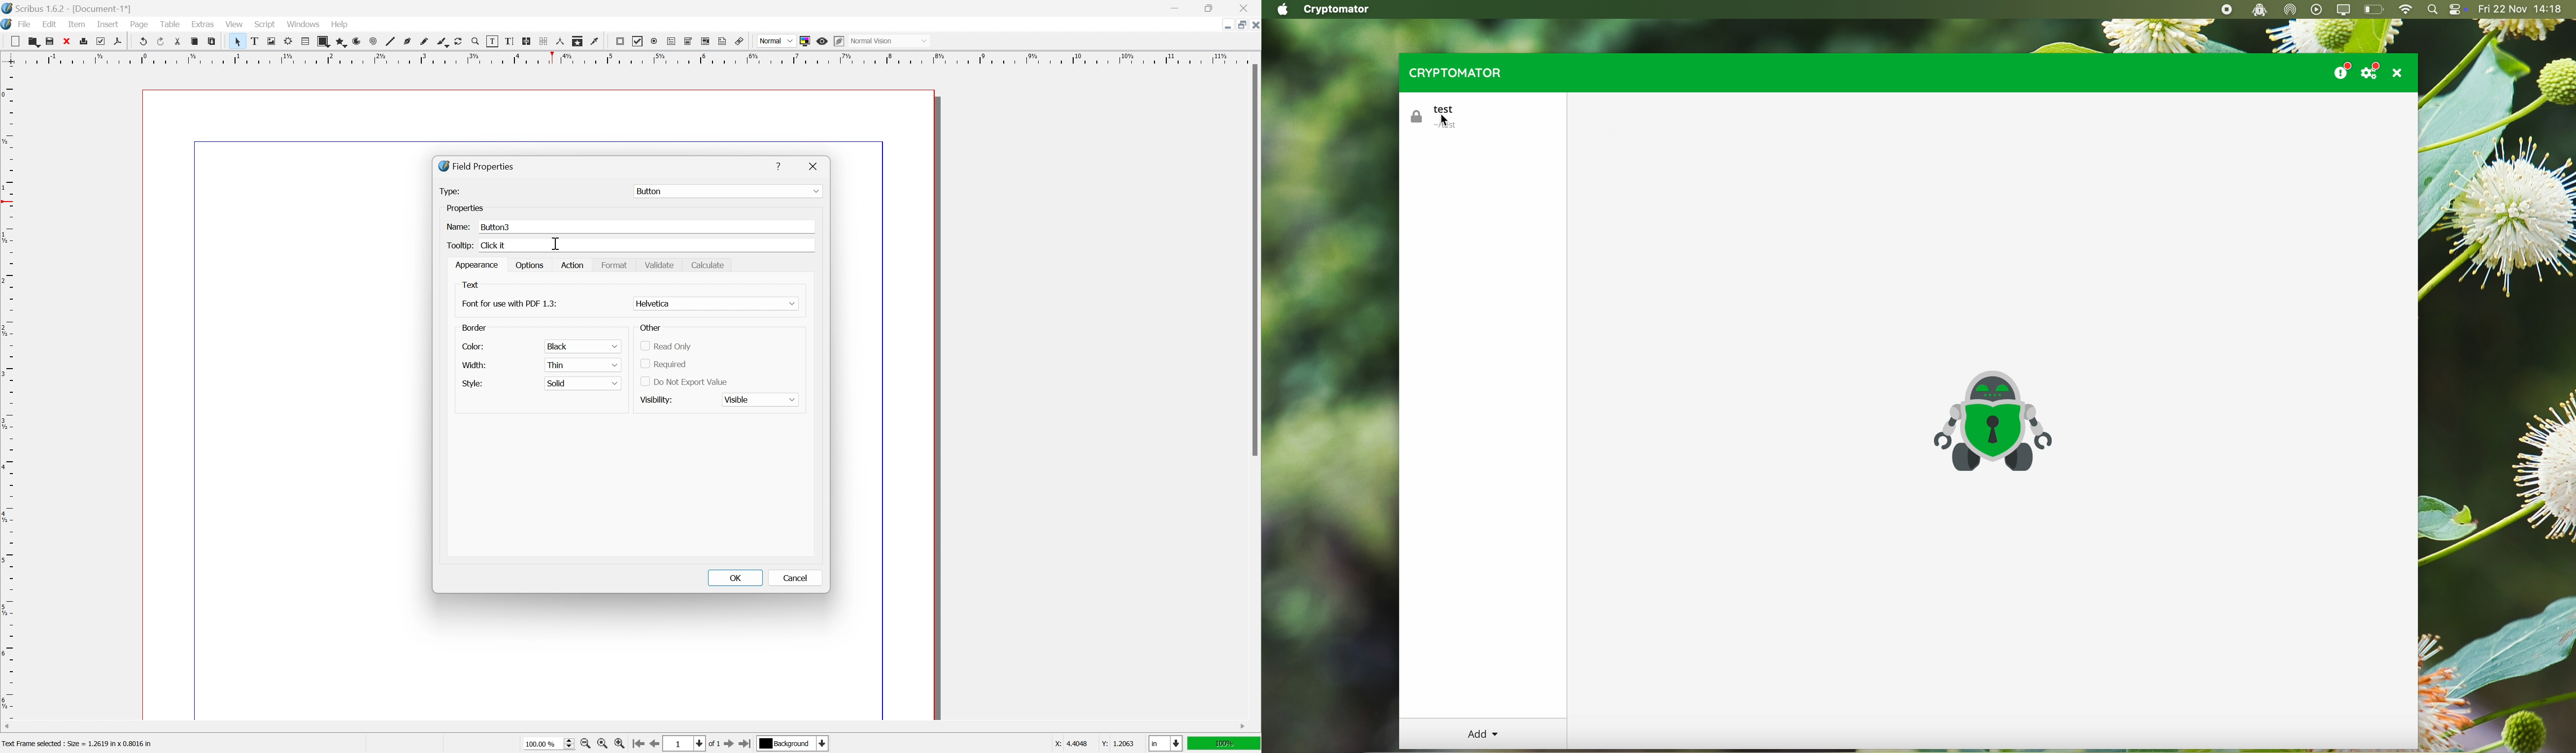  Describe the element at coordinates (745, 746) in the screenshot. I see `go to last page` at that location.